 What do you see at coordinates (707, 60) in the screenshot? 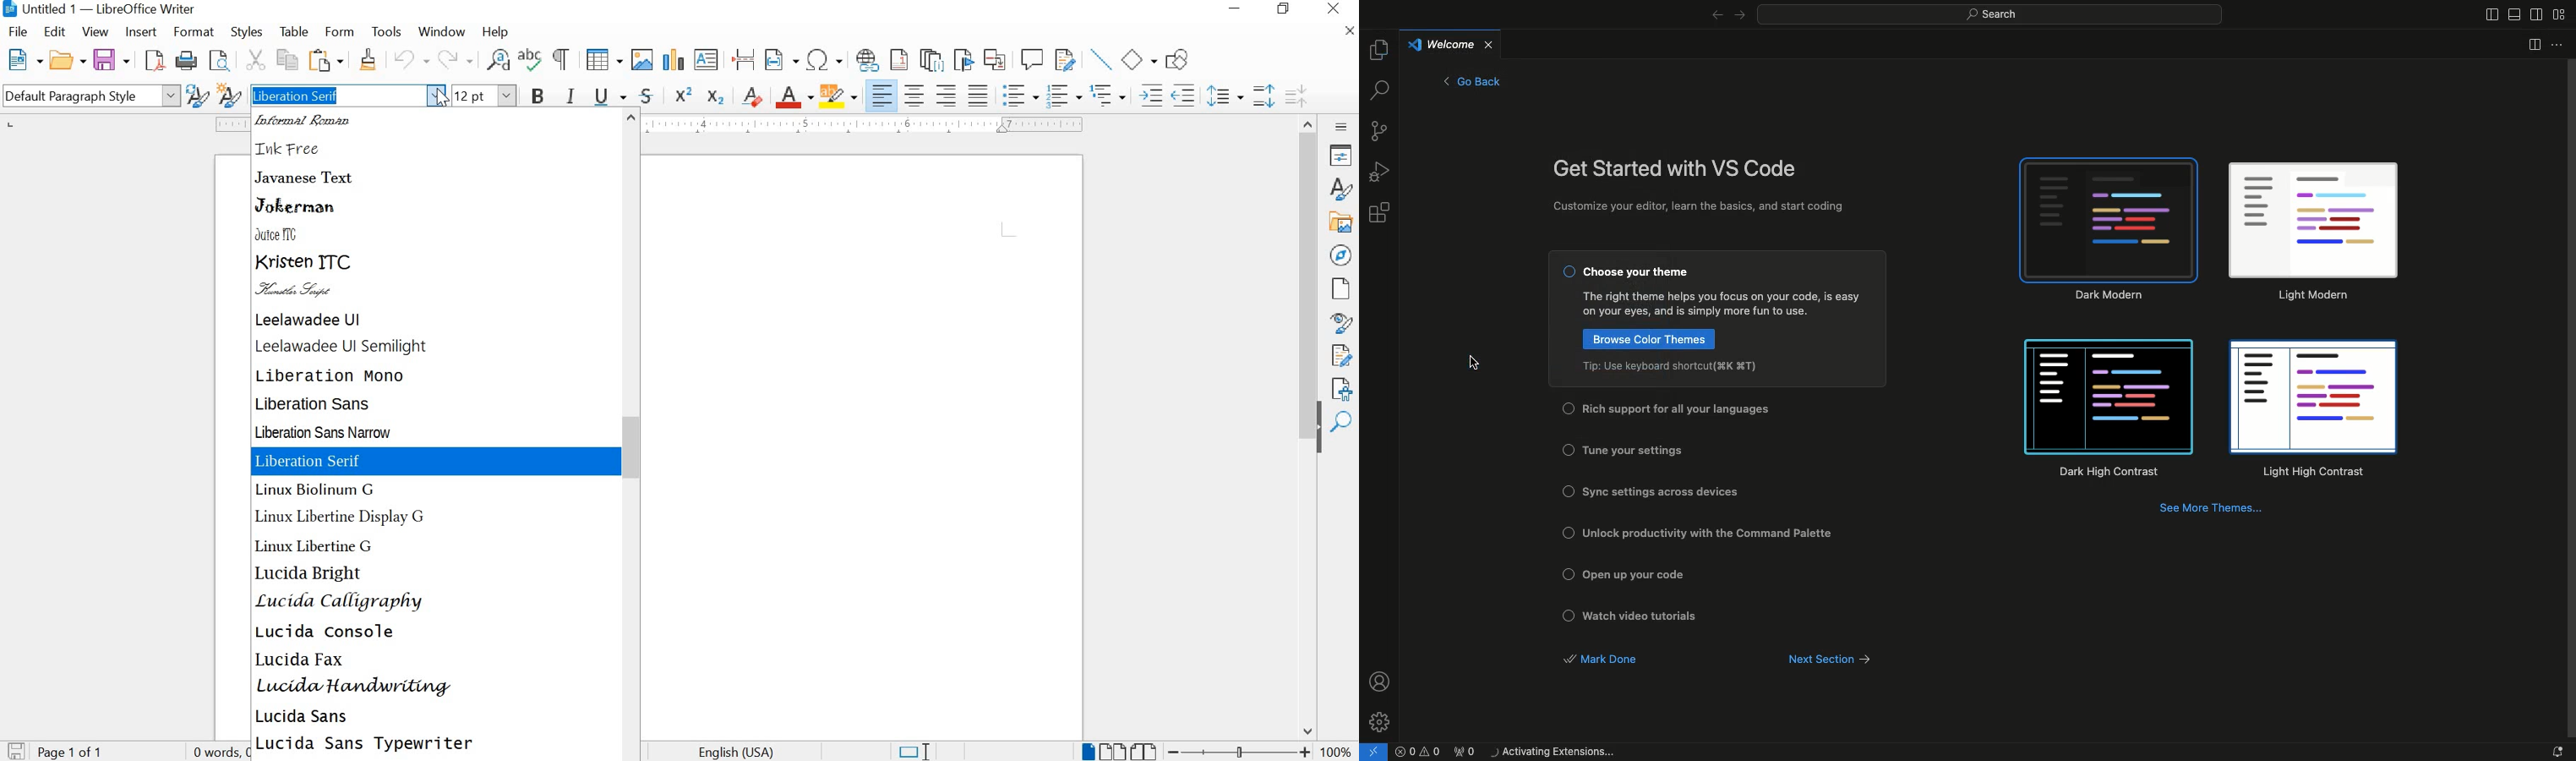
I see `INSERT TEXT BOX` at bounding box center [707, 60].